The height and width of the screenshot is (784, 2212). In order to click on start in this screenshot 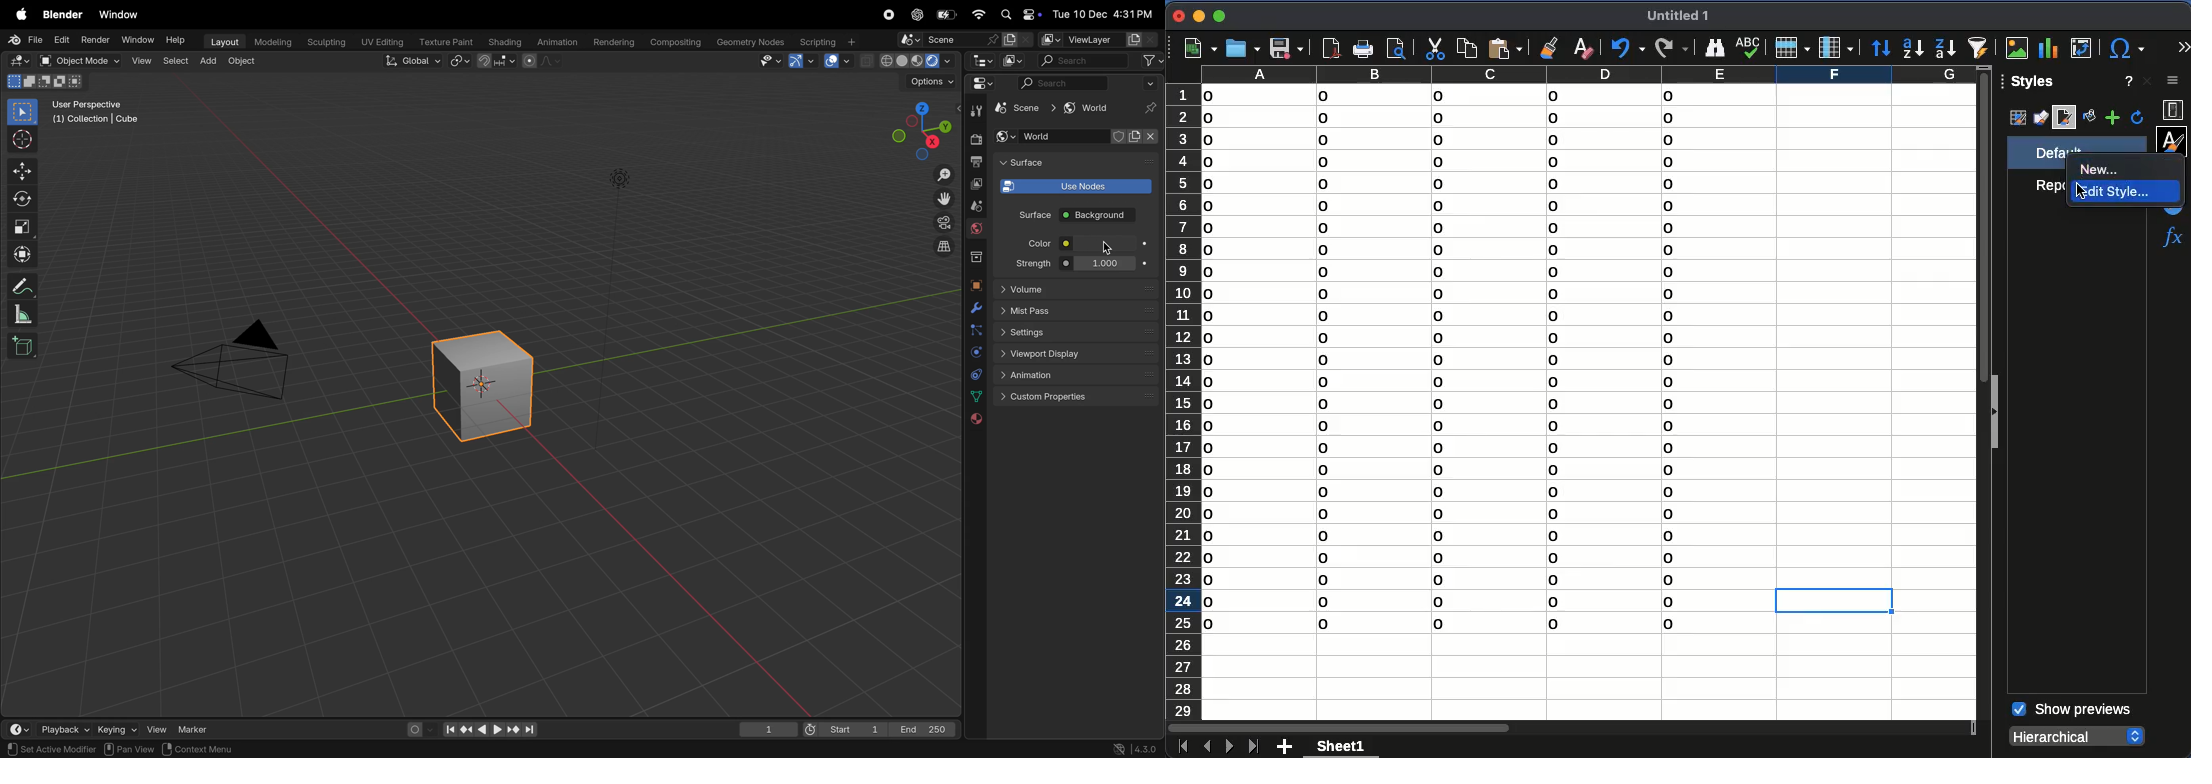, I will do `click(846, 727)`.